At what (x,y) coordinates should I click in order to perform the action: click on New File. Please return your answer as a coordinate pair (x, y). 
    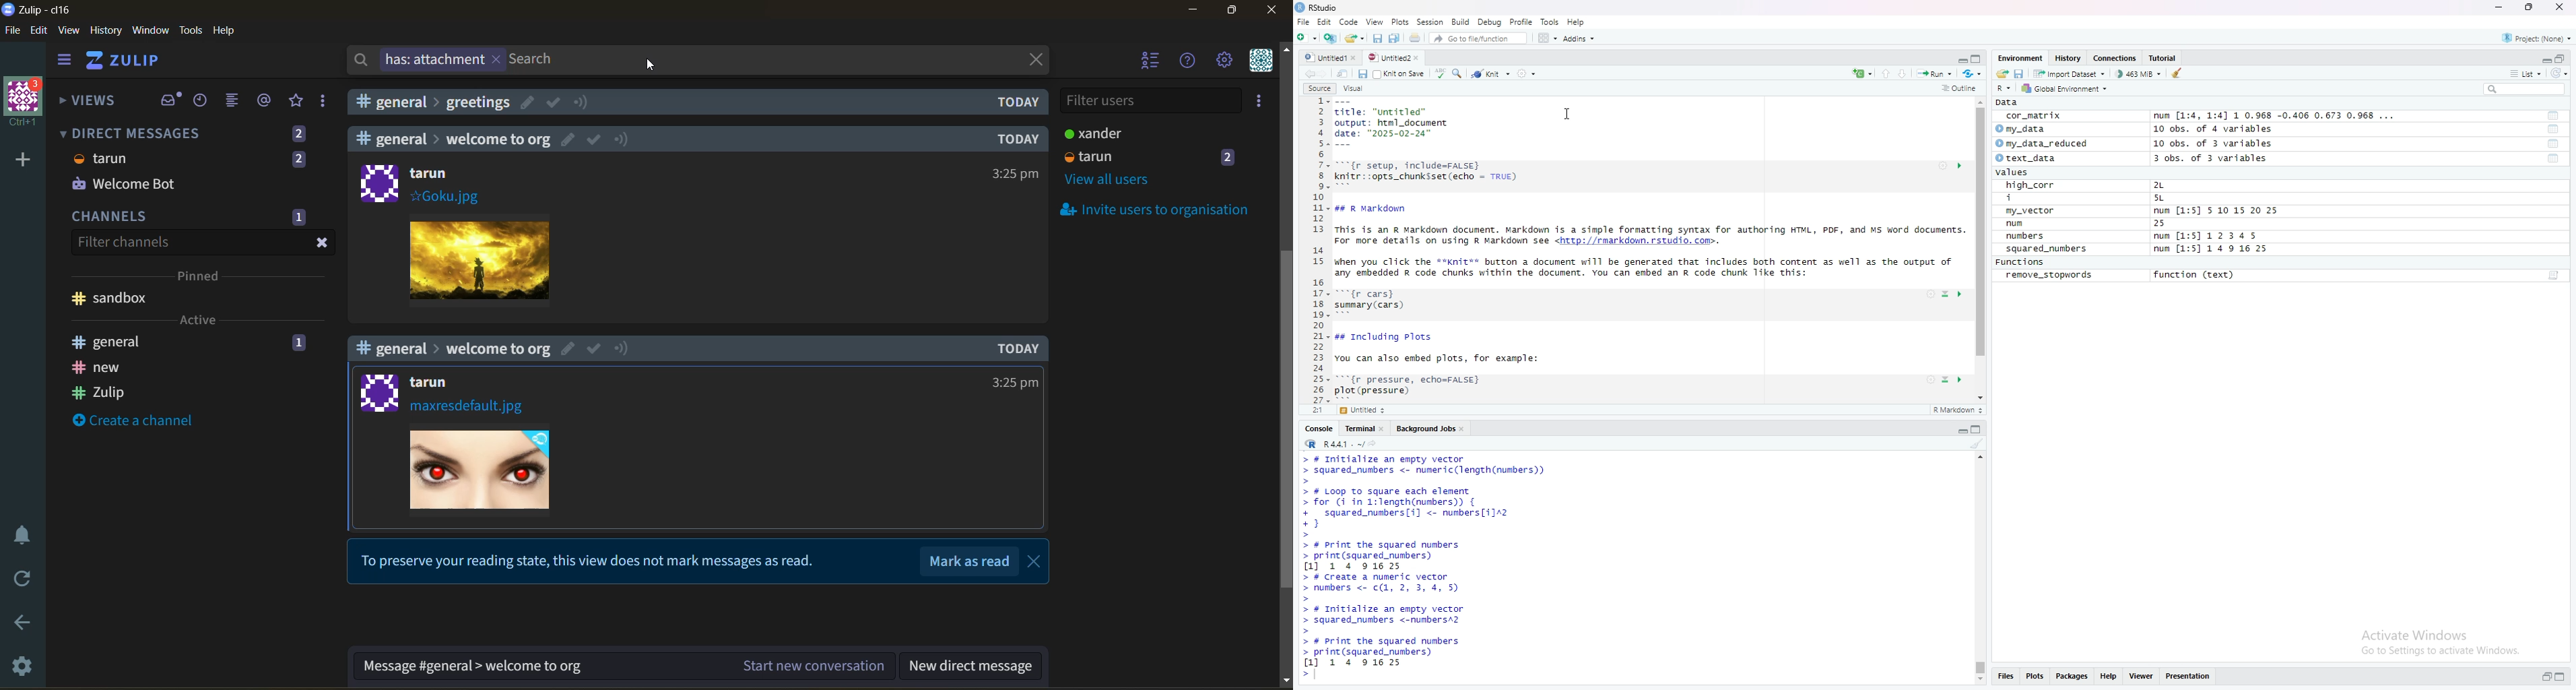
    Looking at the image, I should click on (1306, 38).